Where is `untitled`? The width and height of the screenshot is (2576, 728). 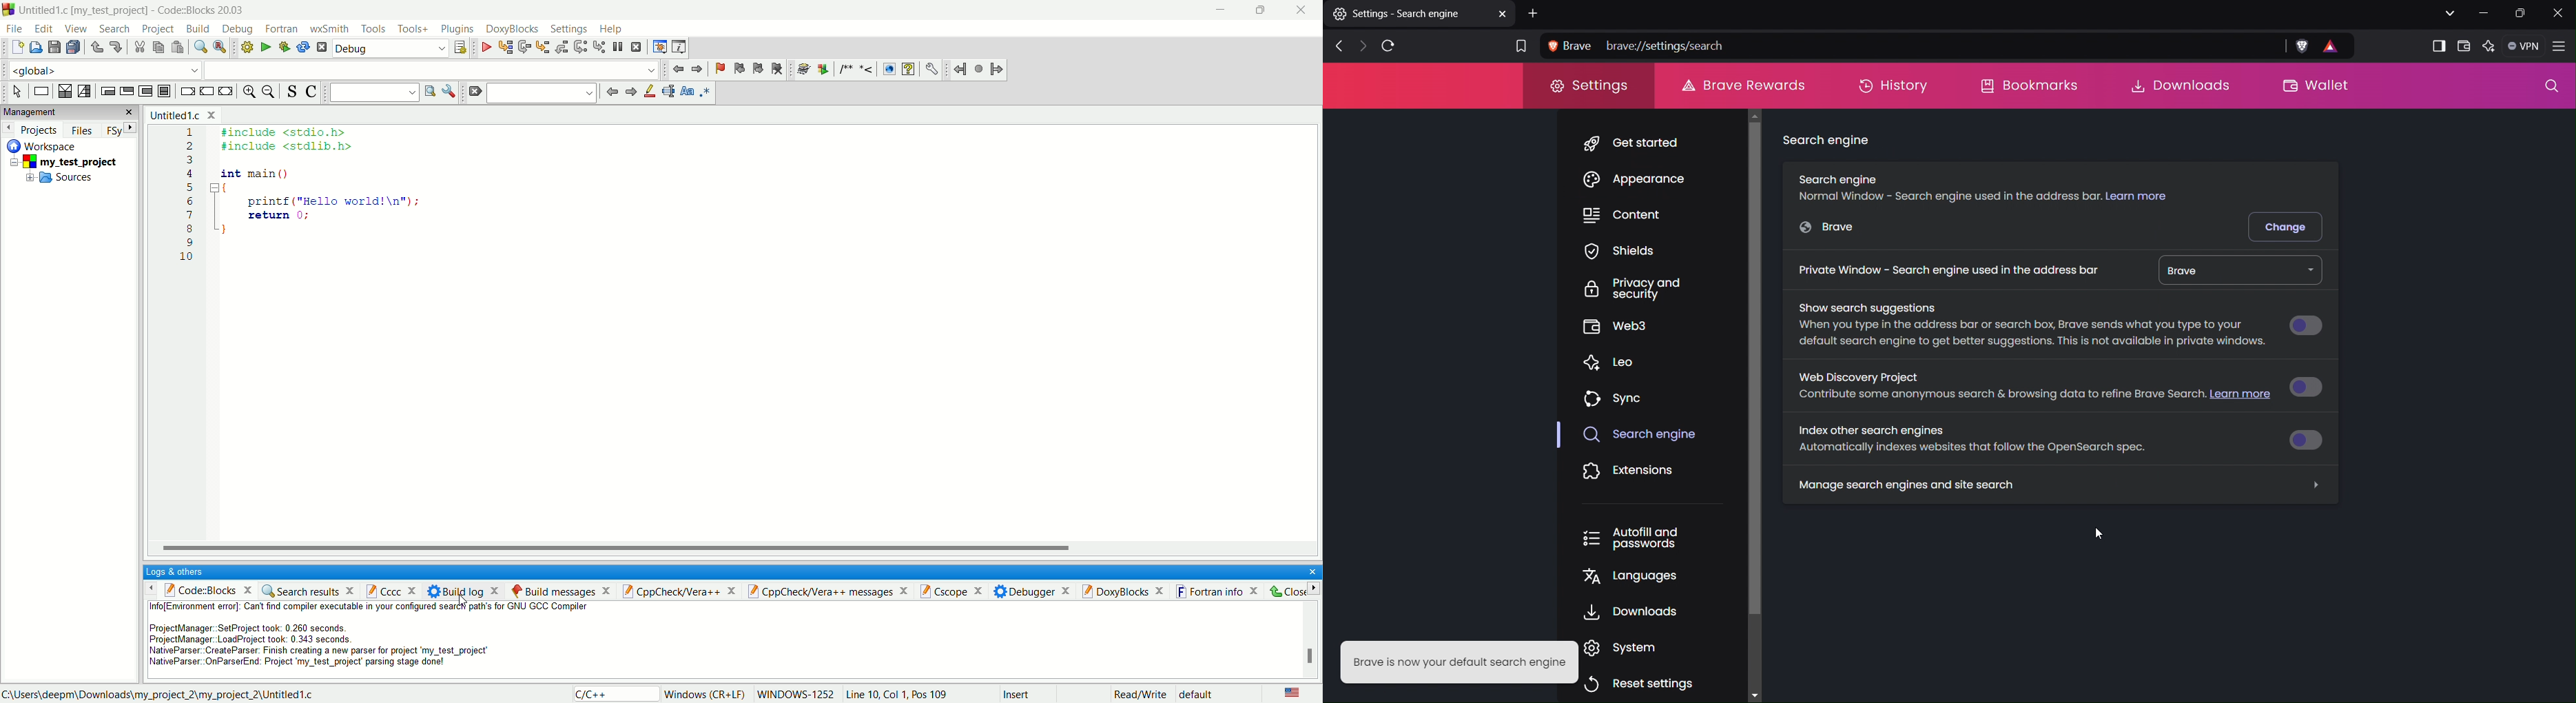 untitled is located at coordinates (183, 114).